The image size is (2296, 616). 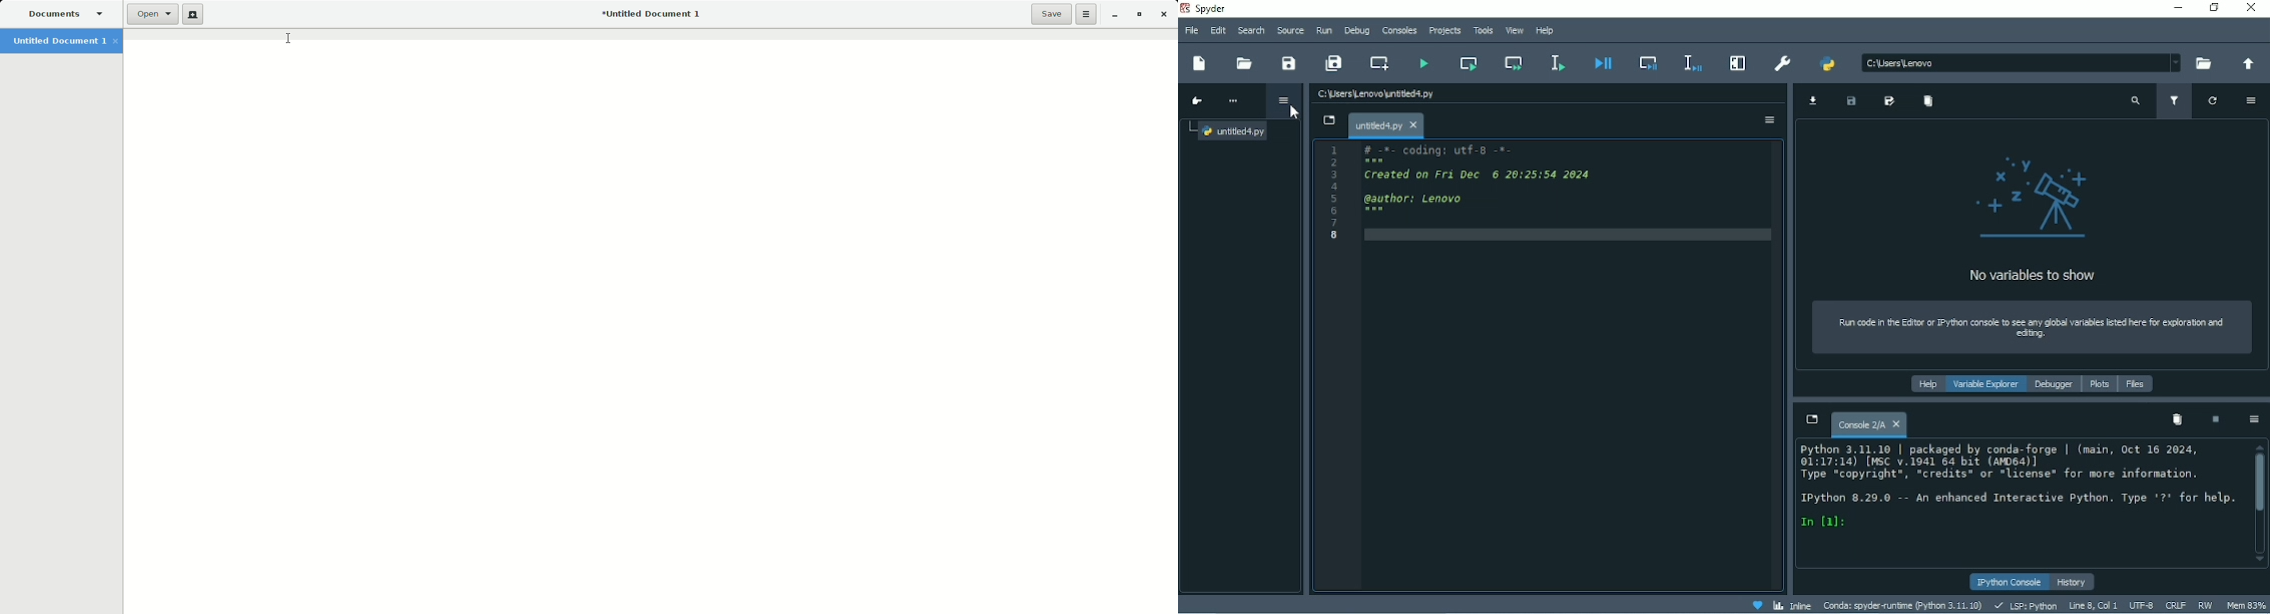 I want to click on Search variable names and types, so click(x=2136, y=101).